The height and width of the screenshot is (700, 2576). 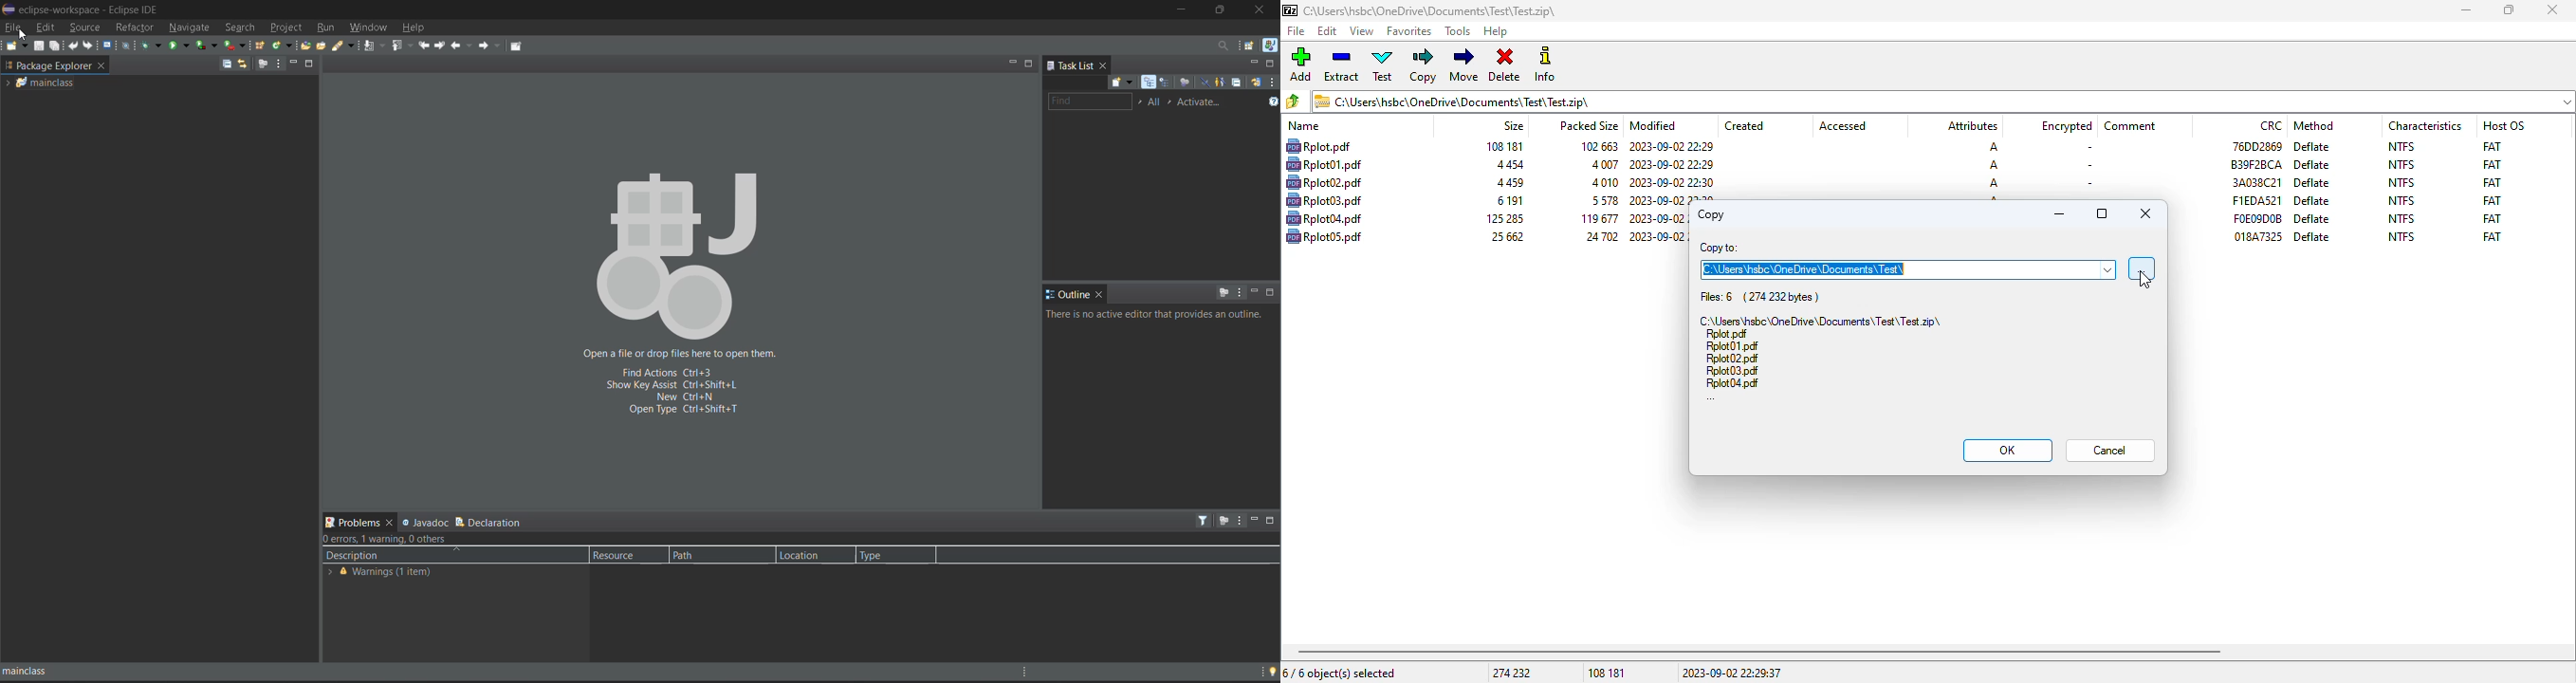 What do you see at coordinates (57, 47) in the screenshot?
I see `save all` at bounding box center [57, 47].